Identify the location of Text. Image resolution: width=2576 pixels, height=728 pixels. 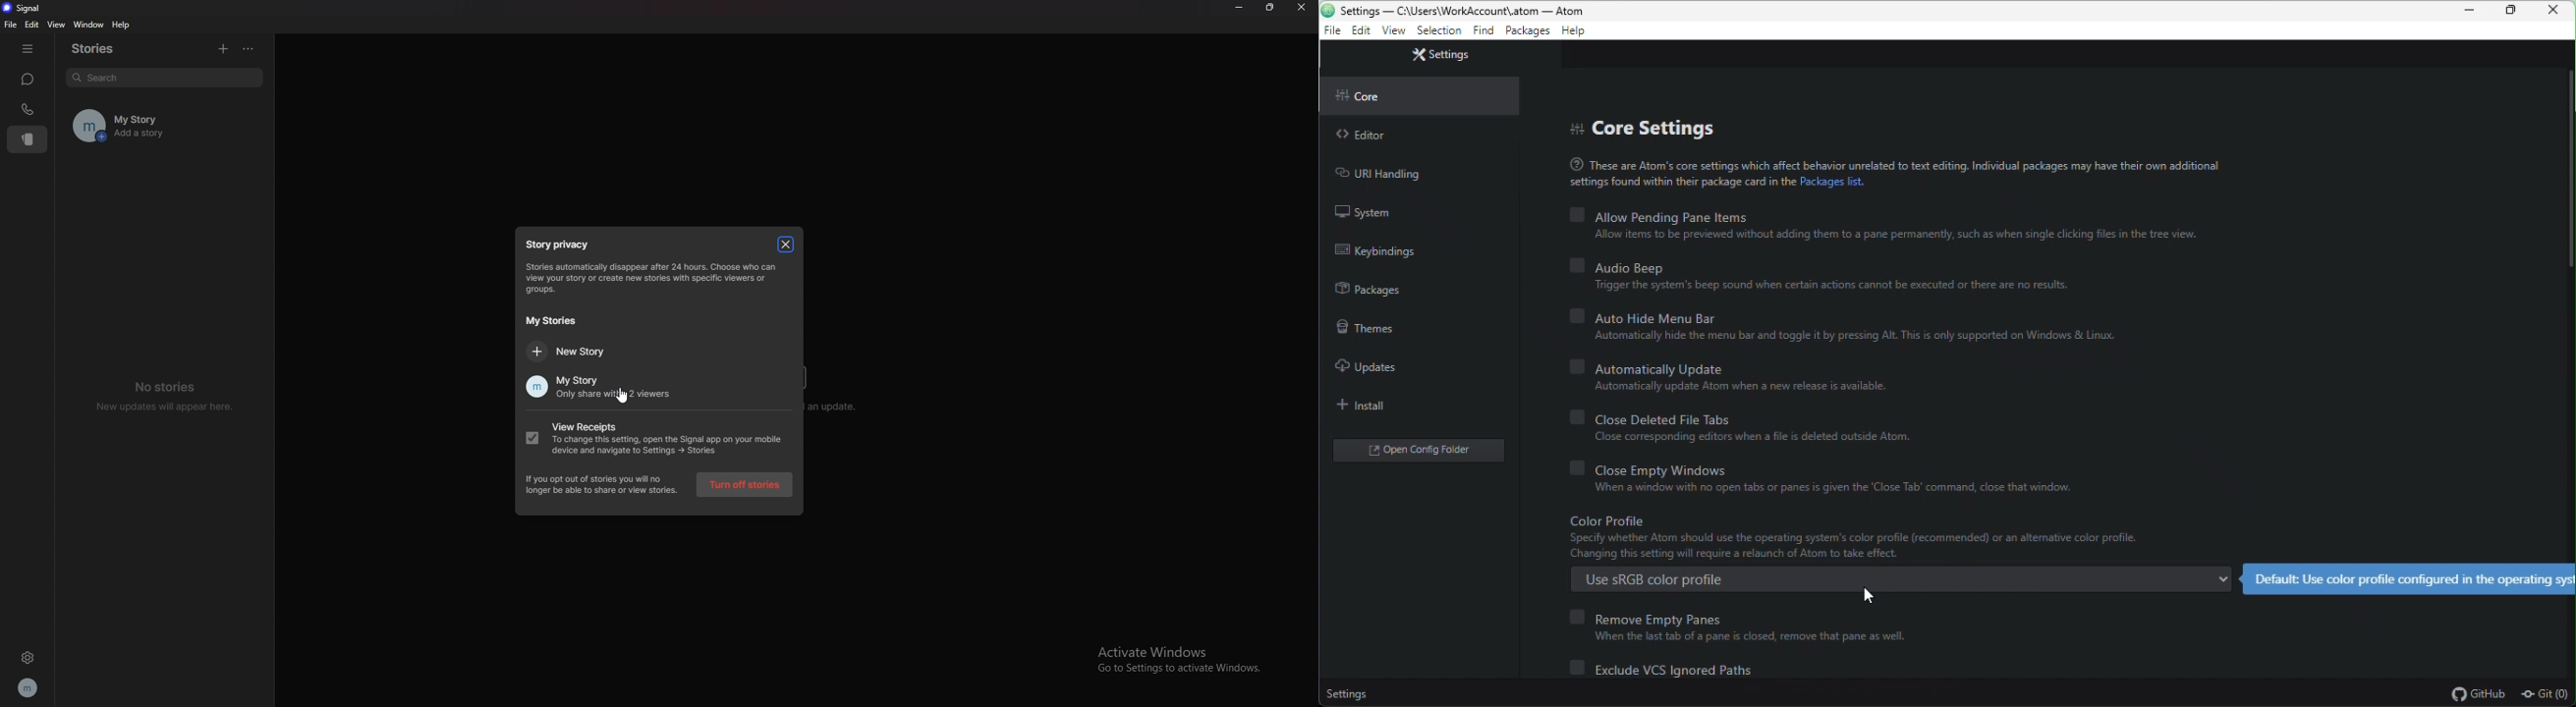
(1892, 174).